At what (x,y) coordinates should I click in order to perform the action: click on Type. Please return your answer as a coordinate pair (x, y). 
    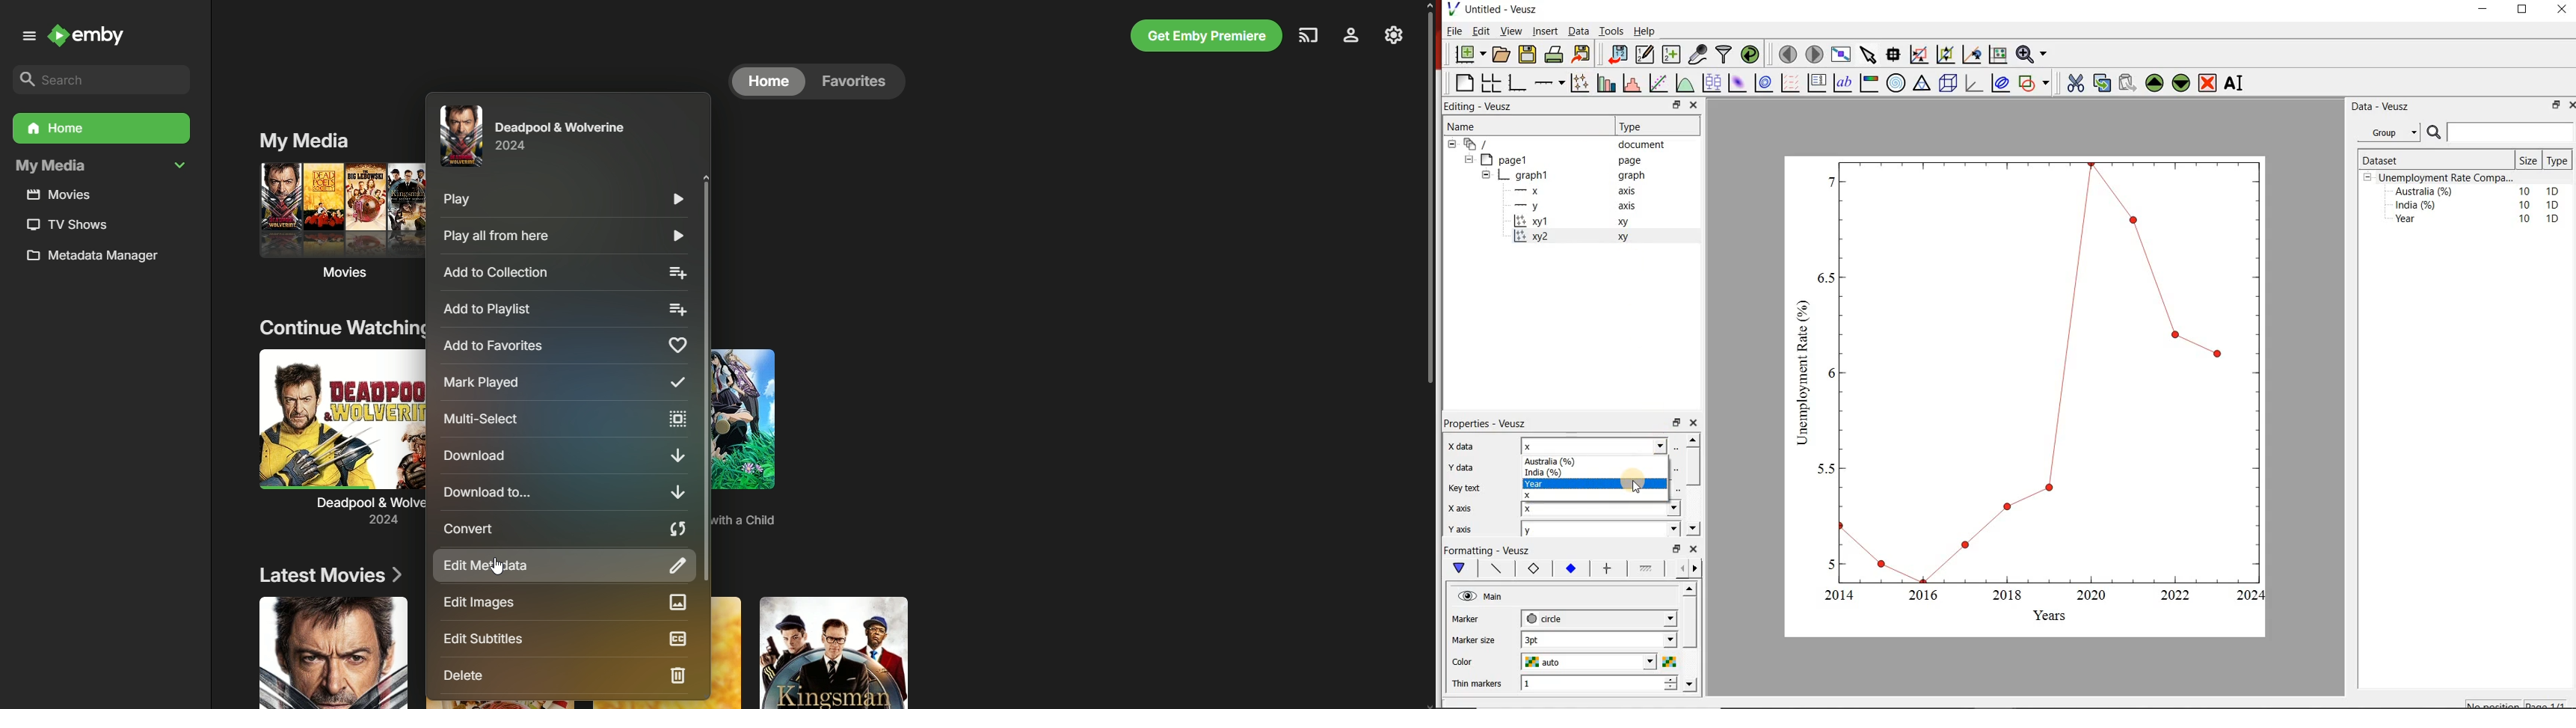
    Looking at the image, I should click on (1648, 126).